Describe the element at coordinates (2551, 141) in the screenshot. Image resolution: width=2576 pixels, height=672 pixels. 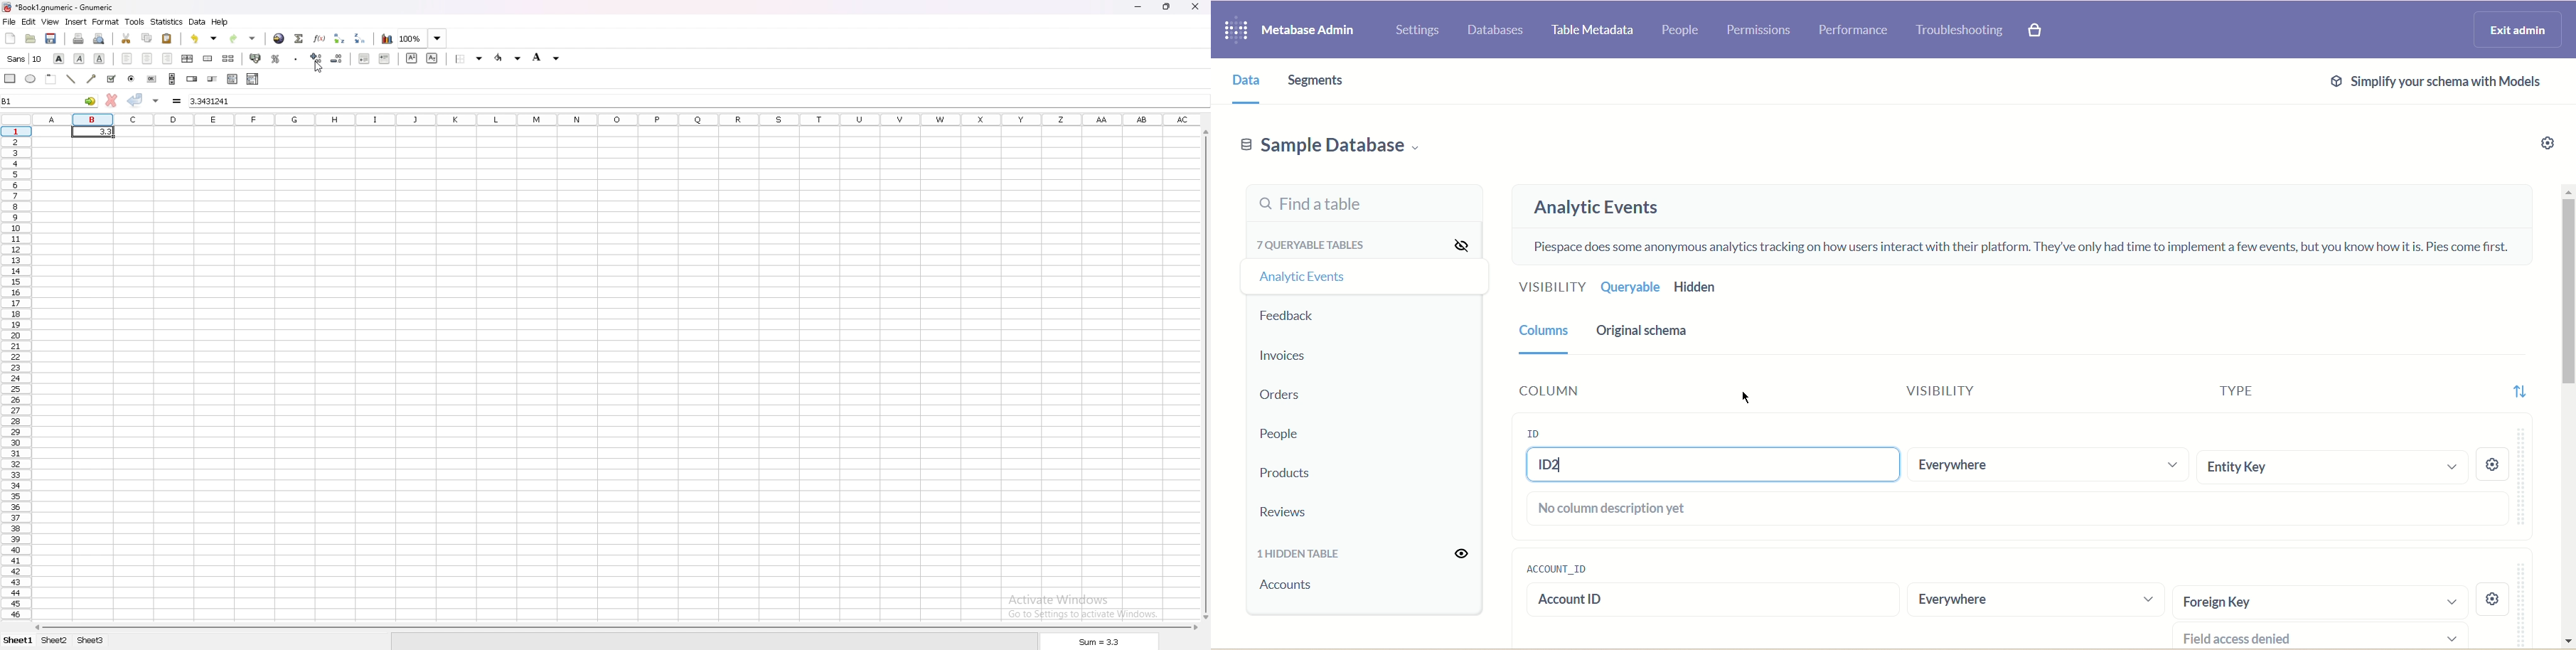
I see `Settings` at that location.